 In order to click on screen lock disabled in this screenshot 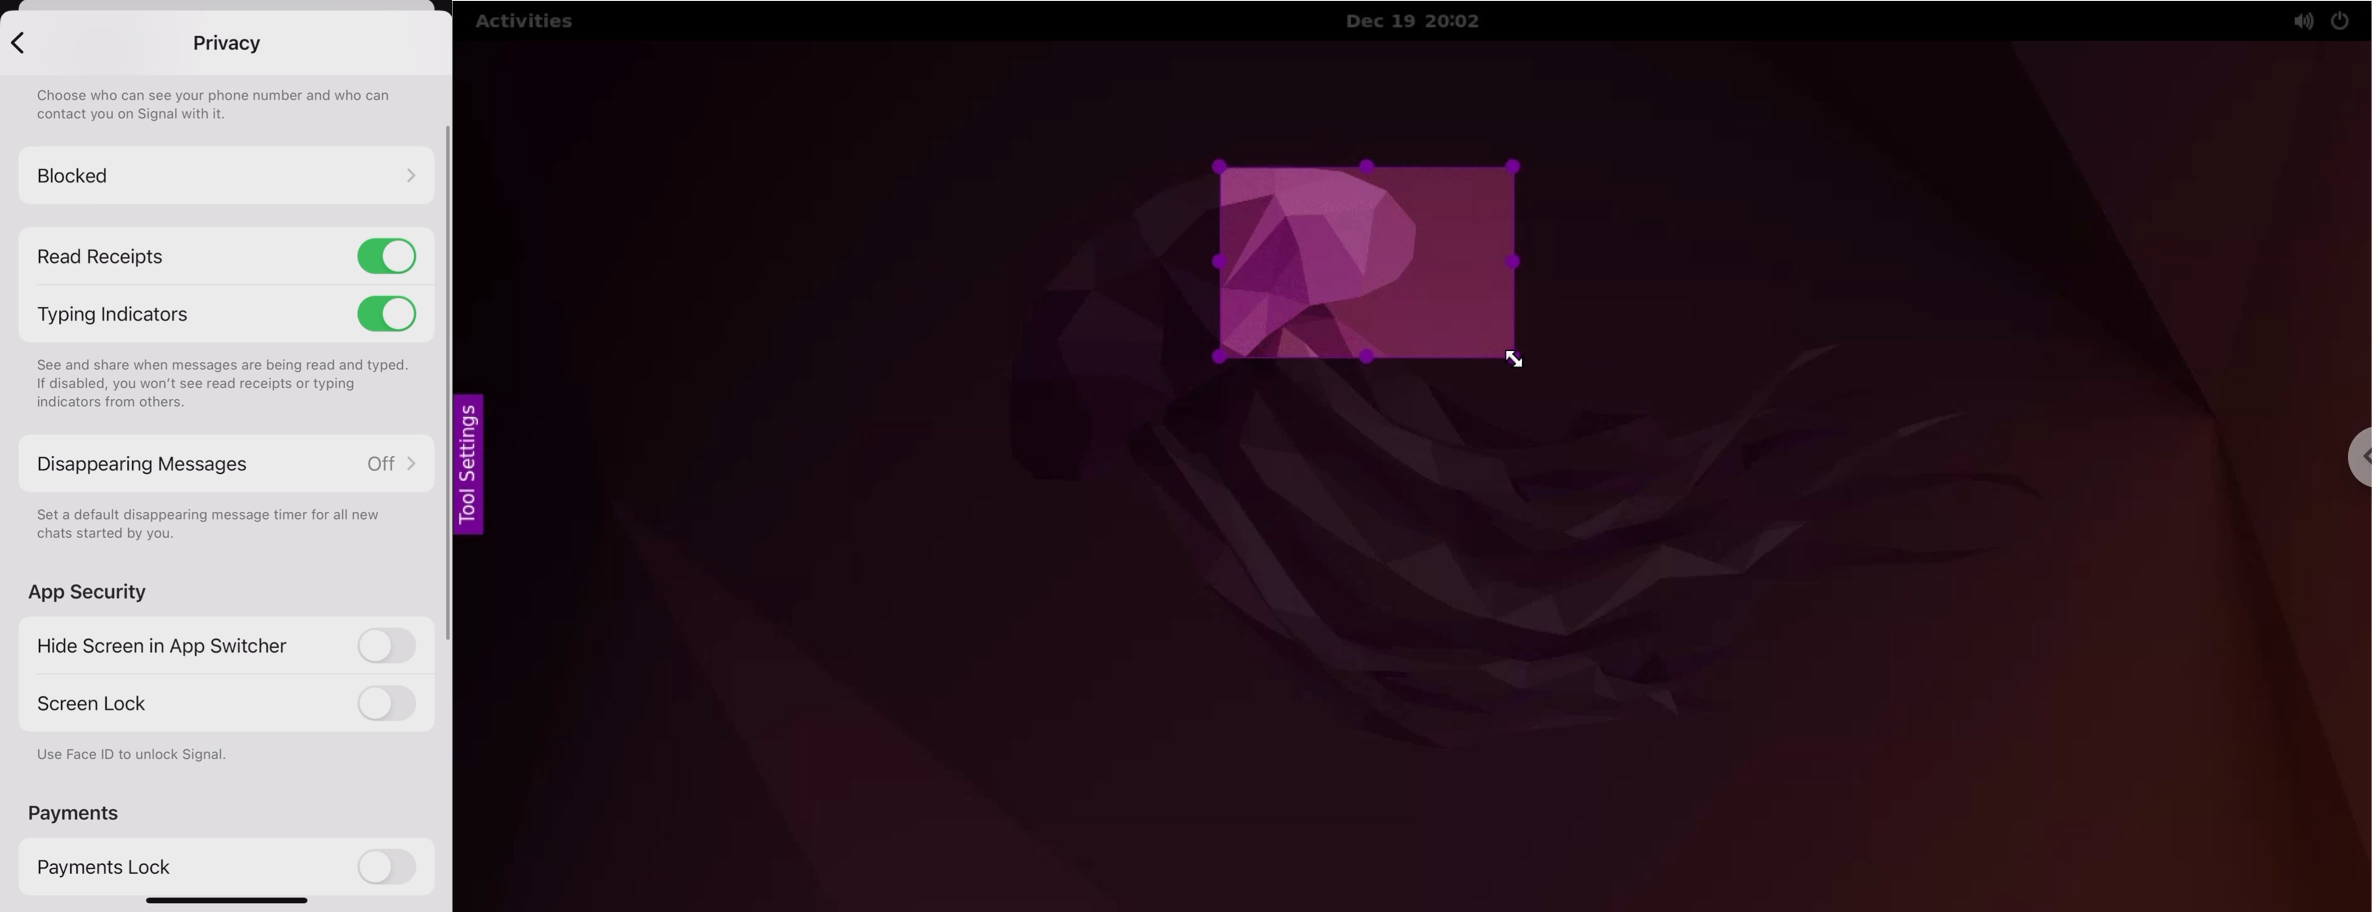, I will do `click(227, 703)`.